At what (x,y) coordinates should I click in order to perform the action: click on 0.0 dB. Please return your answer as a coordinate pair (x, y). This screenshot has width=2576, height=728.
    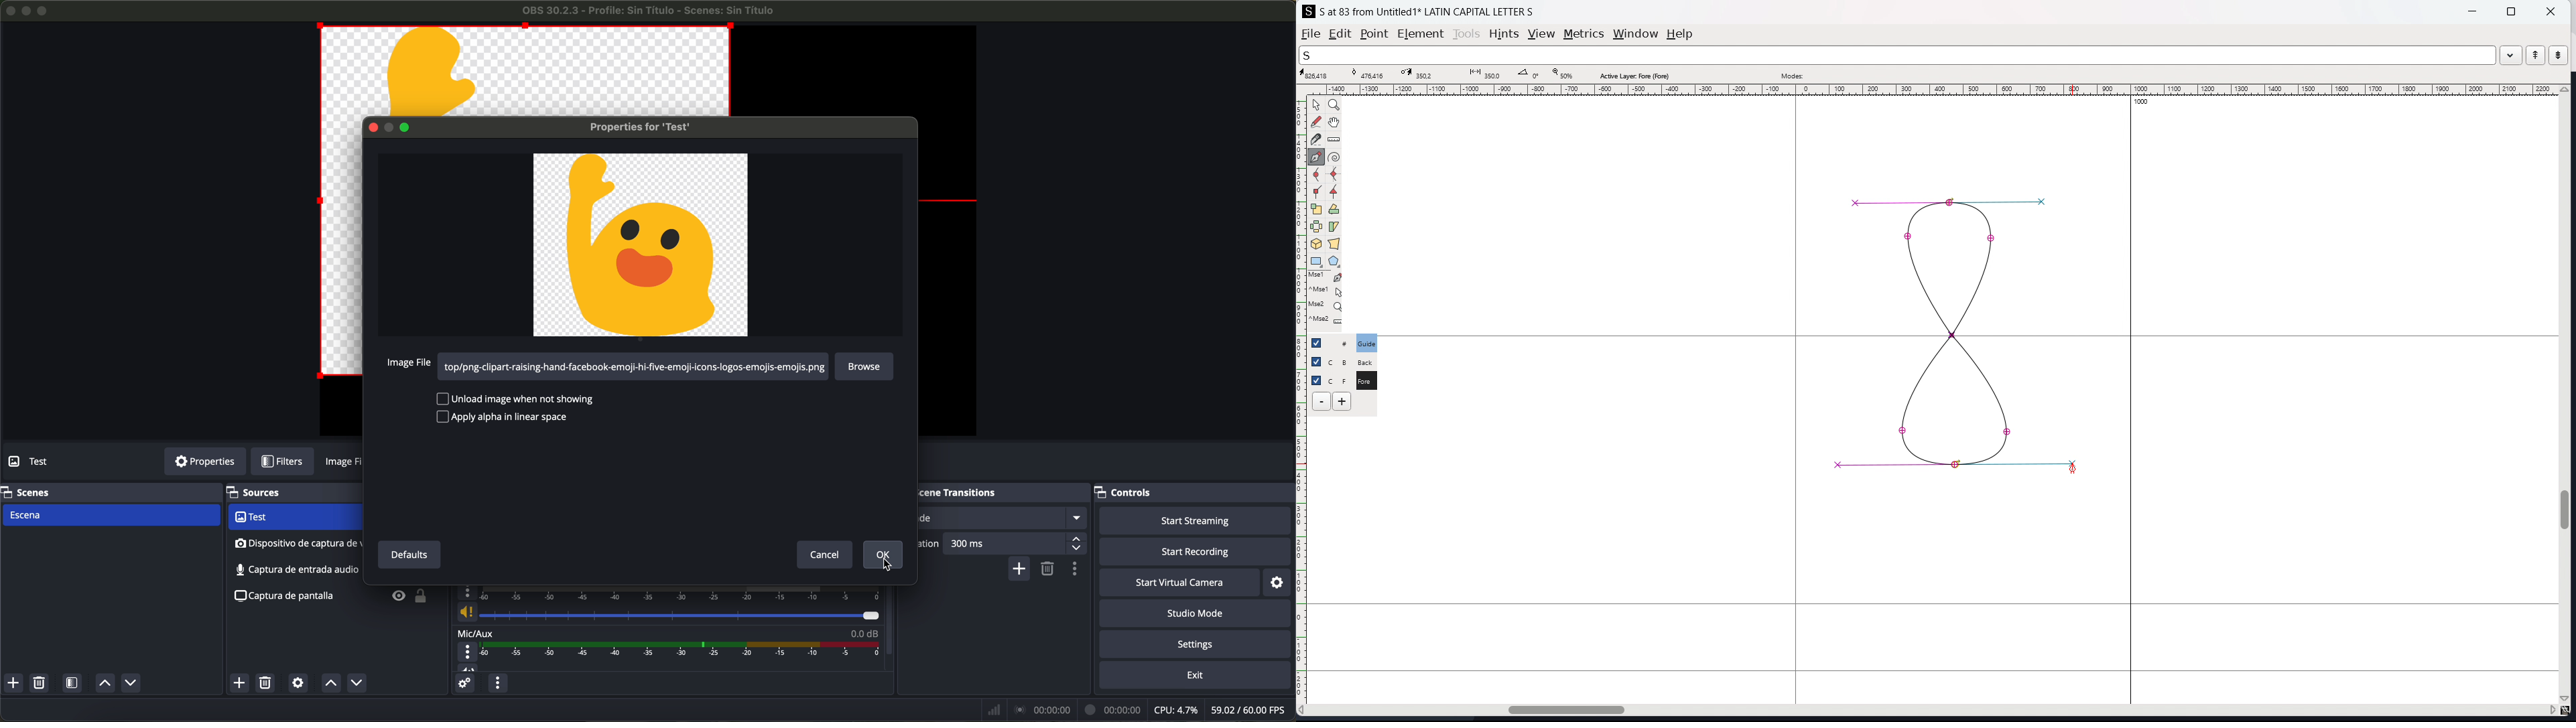
    Looking at the image, I should click on (864, 632).